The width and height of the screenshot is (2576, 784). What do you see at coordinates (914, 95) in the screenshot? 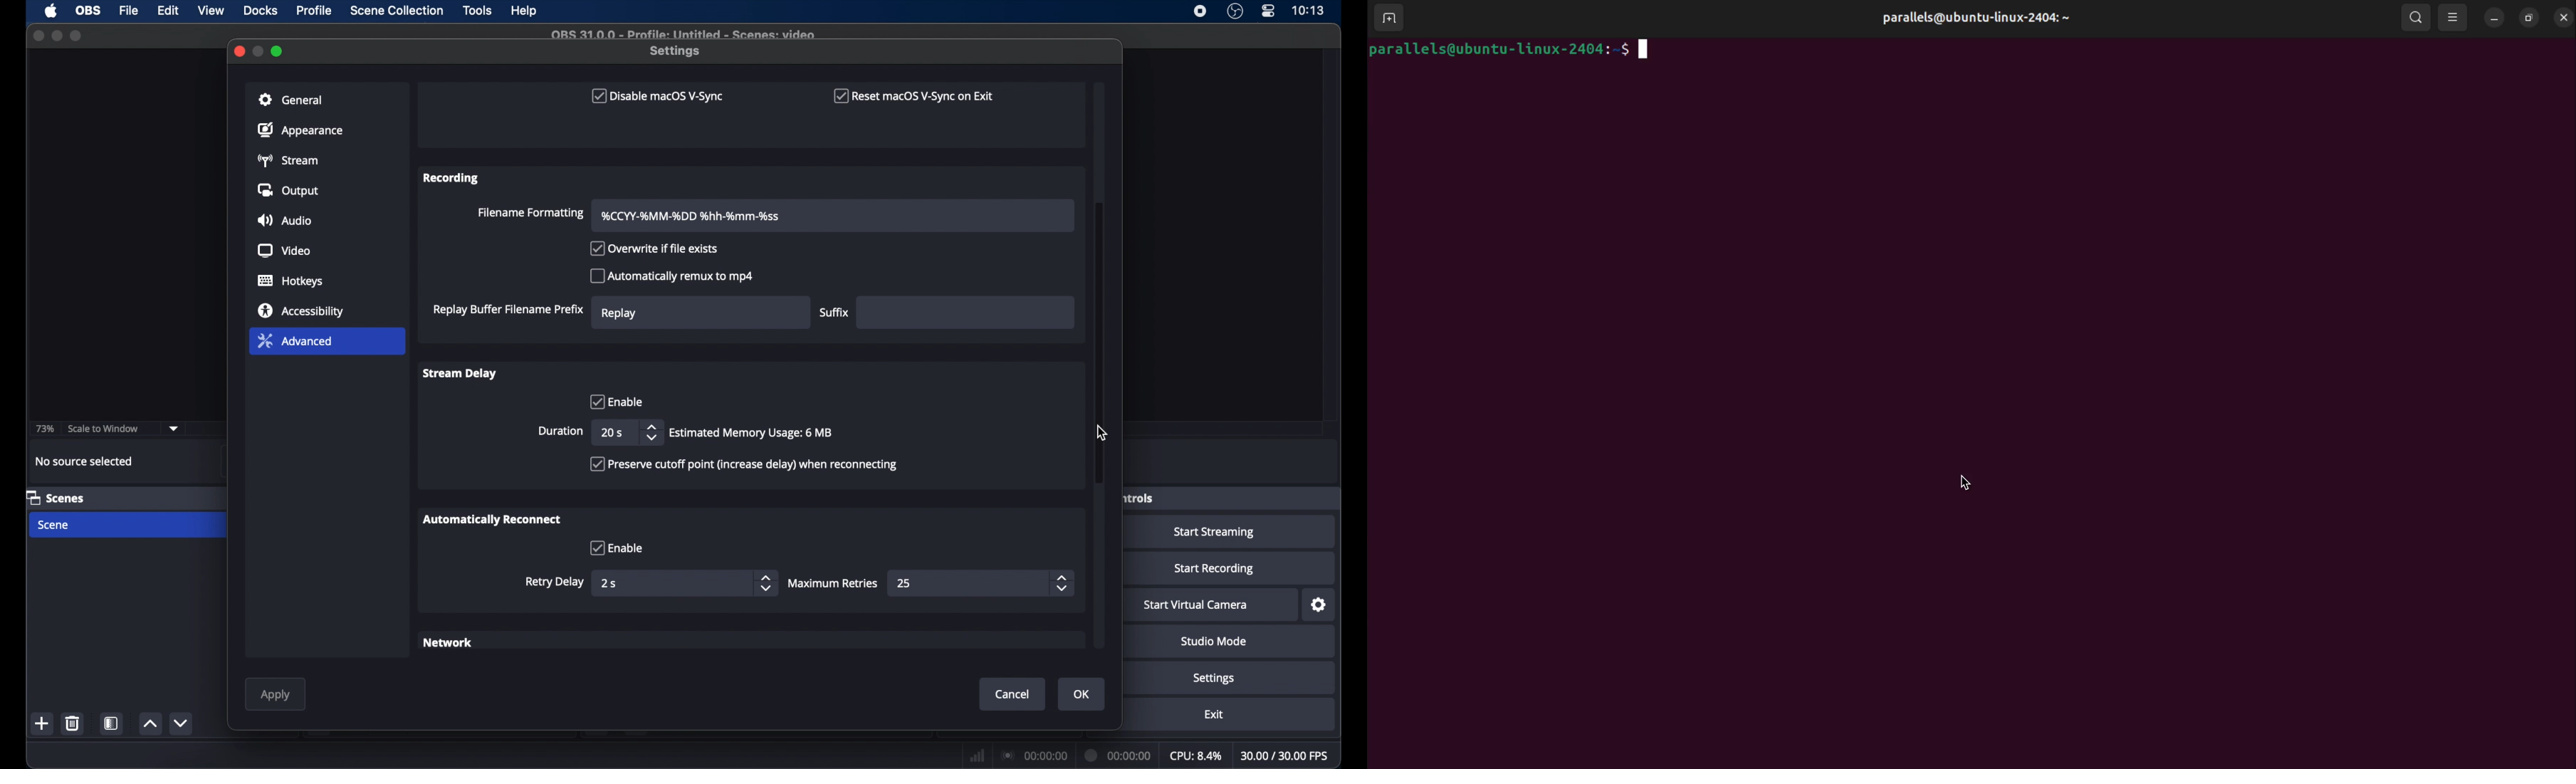
I see `reset macOS V-sync on exit` at bounding box center [914, 95].